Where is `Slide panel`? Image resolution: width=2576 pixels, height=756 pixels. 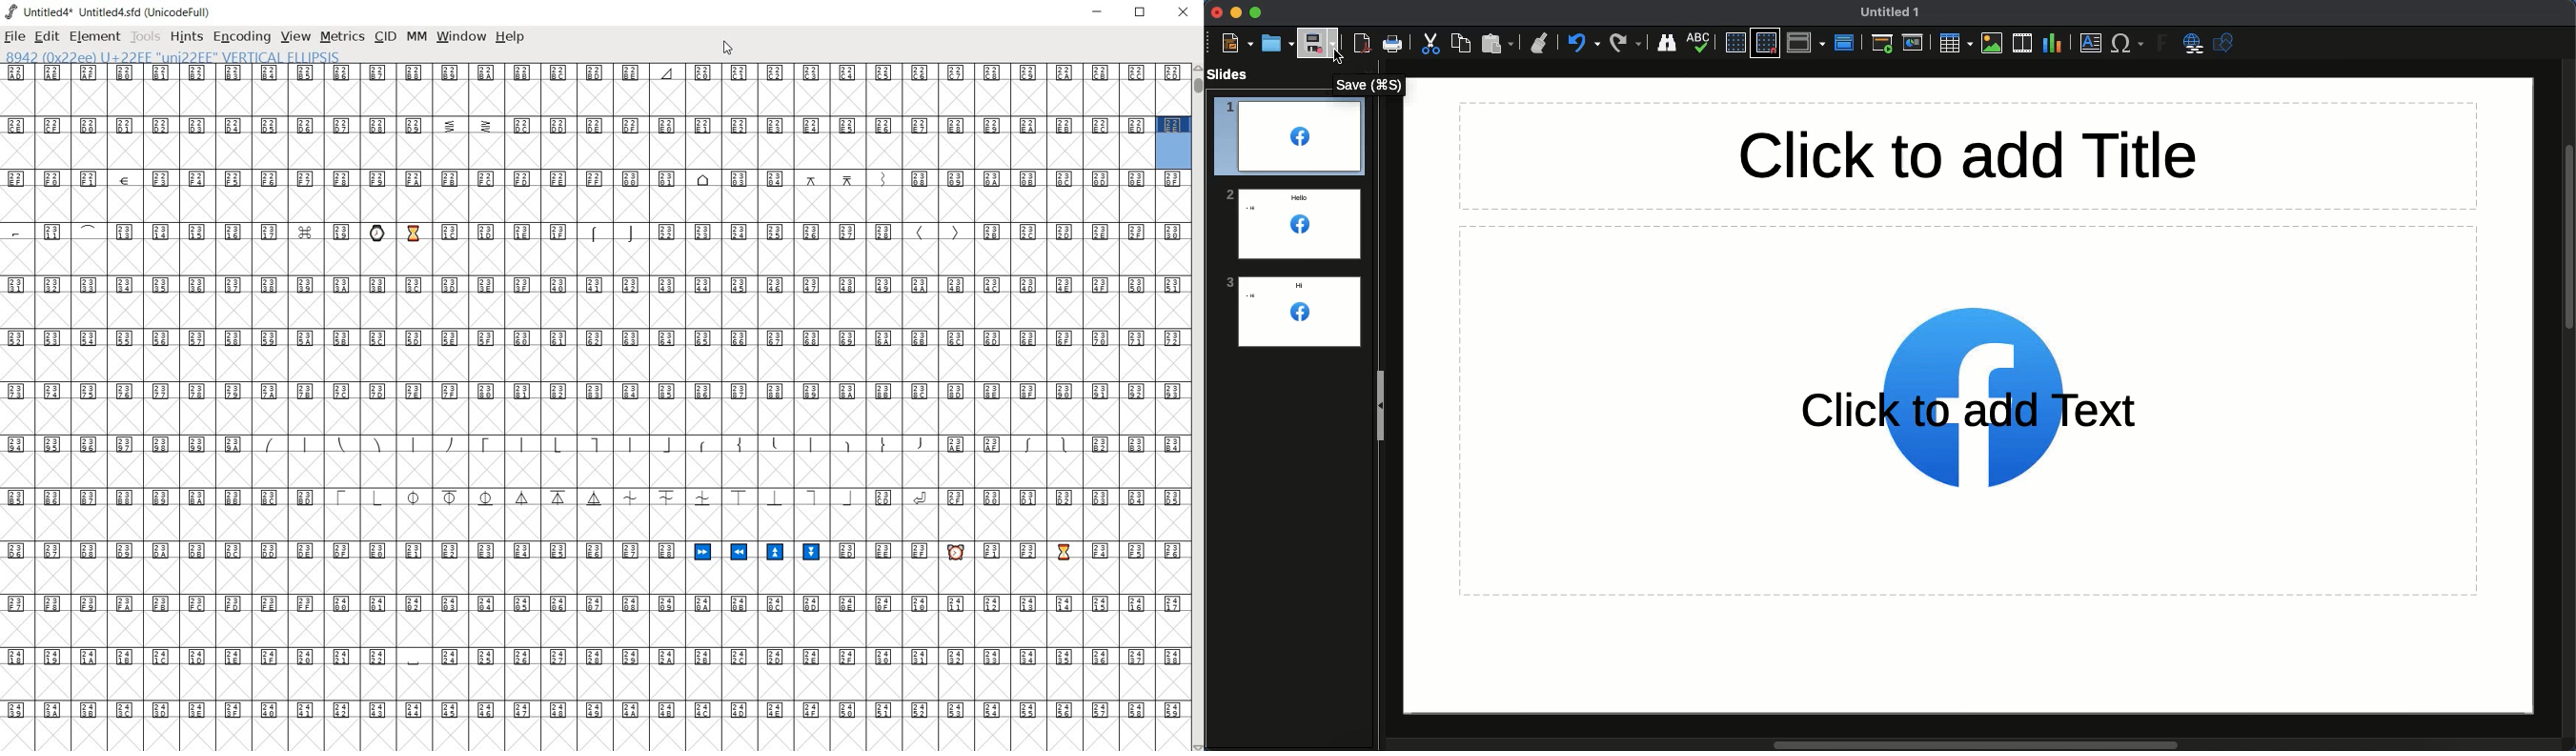 Slide panel is located at coordinates (1381, 407).